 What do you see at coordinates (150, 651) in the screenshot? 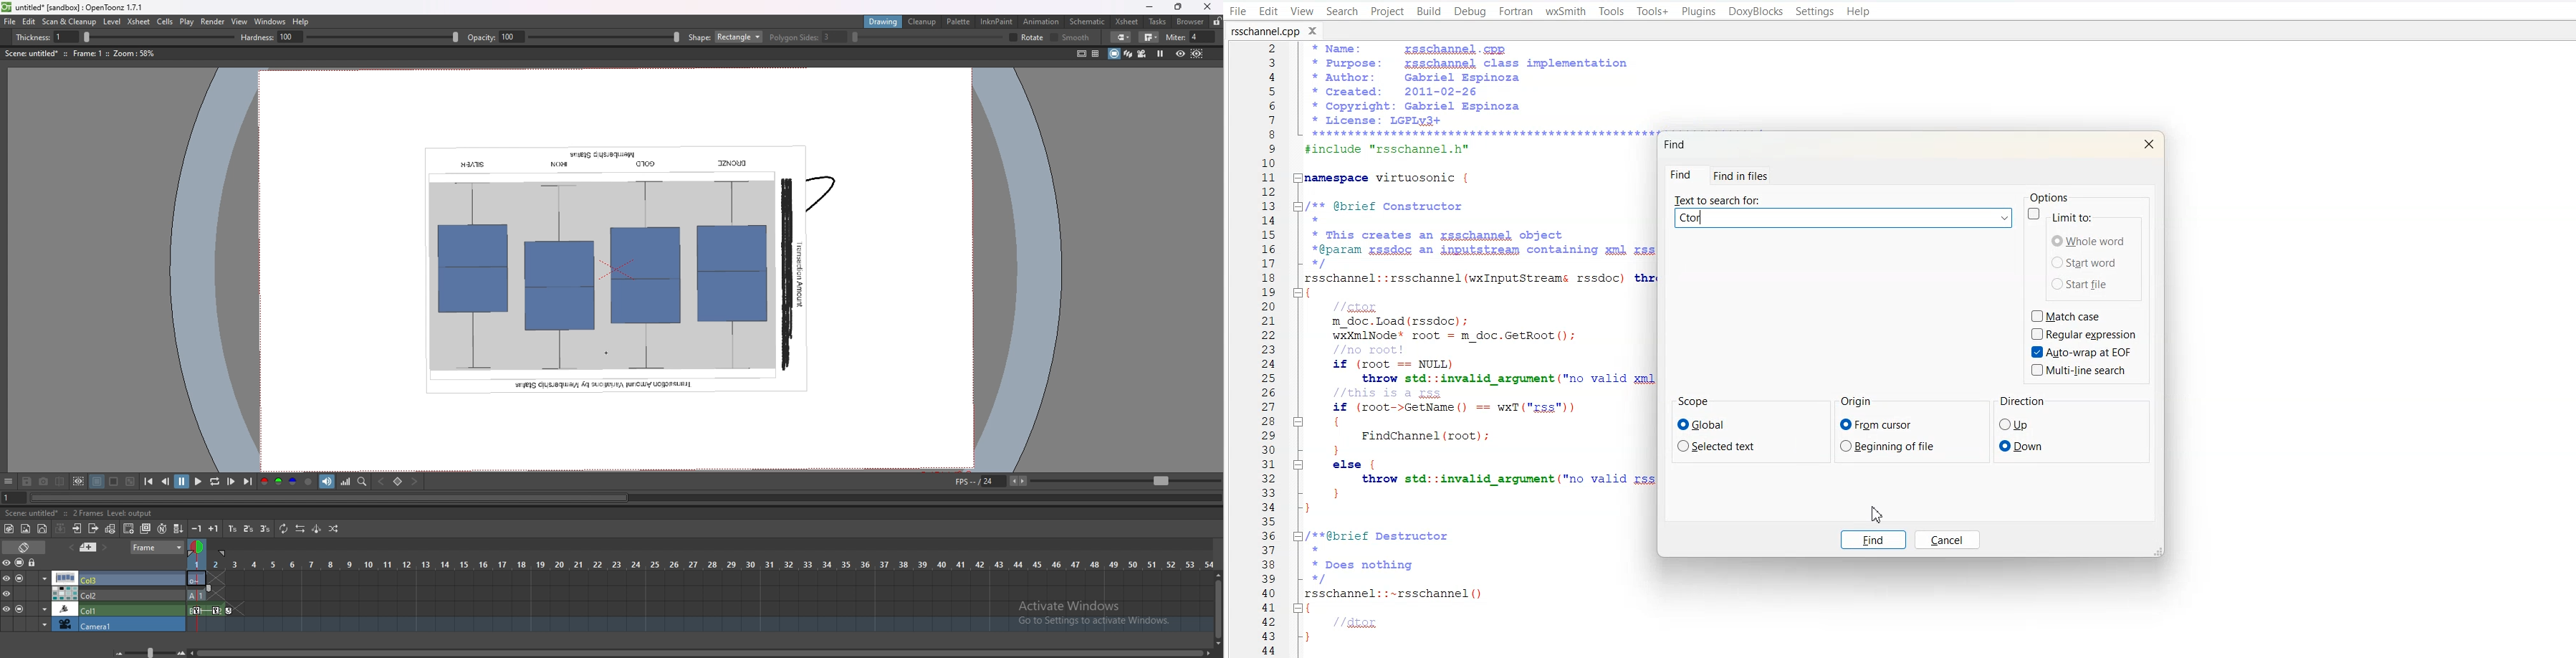
I see `zoom` at bounding box center [150, 651].